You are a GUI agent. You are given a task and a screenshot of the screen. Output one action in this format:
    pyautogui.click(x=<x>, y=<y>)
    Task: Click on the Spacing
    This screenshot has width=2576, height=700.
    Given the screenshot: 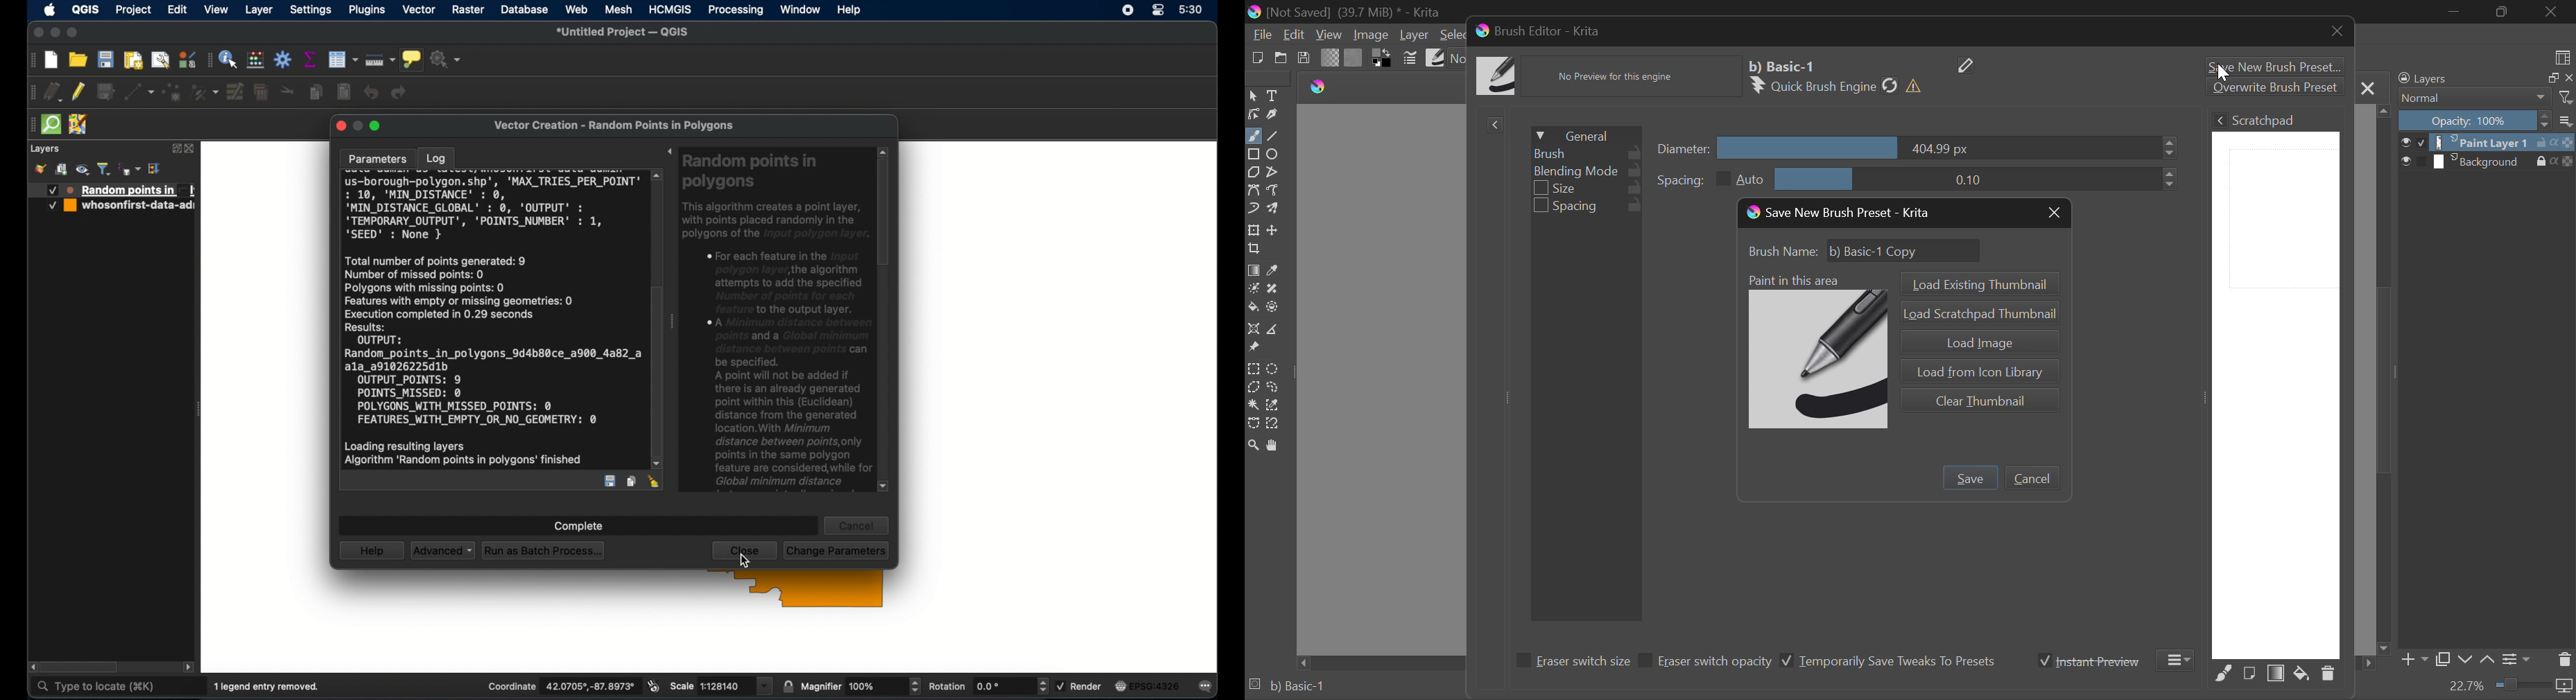 What is the action you would take?
    pyautogui.click(x=1917, y=179)
    